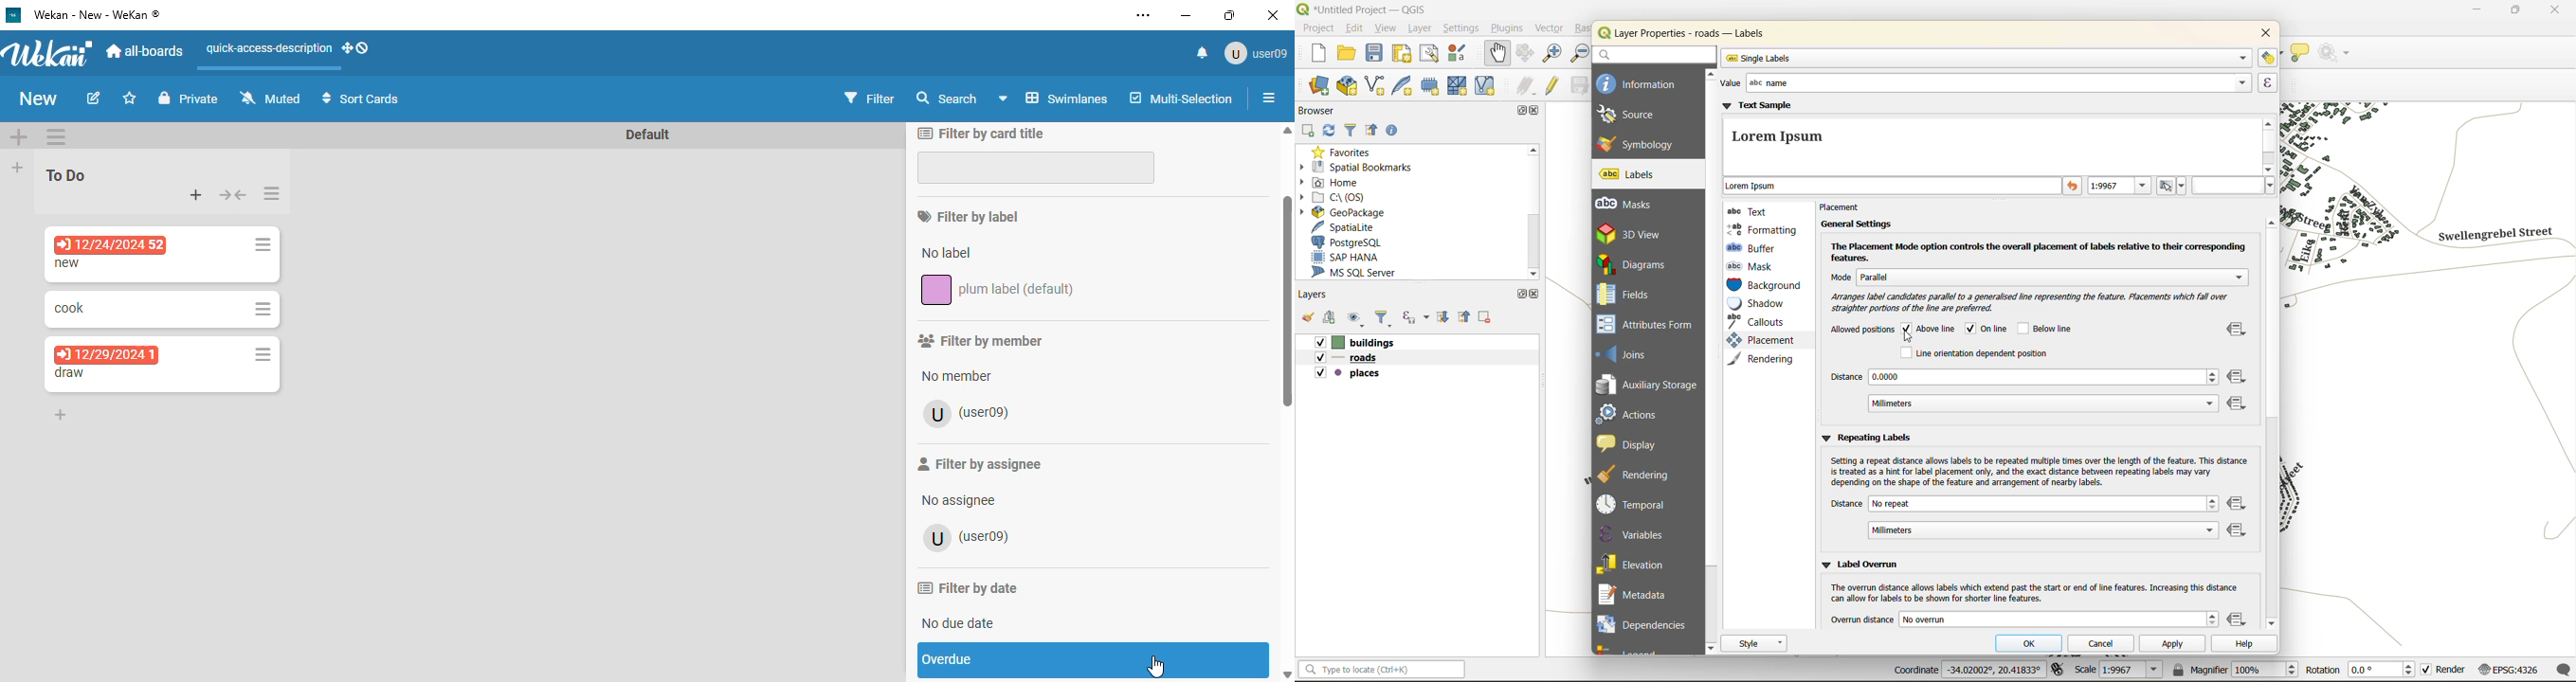  What do you see at coordinates (69, 373) in the screenshot?
I see `card name` at bounding box center [69, 373].